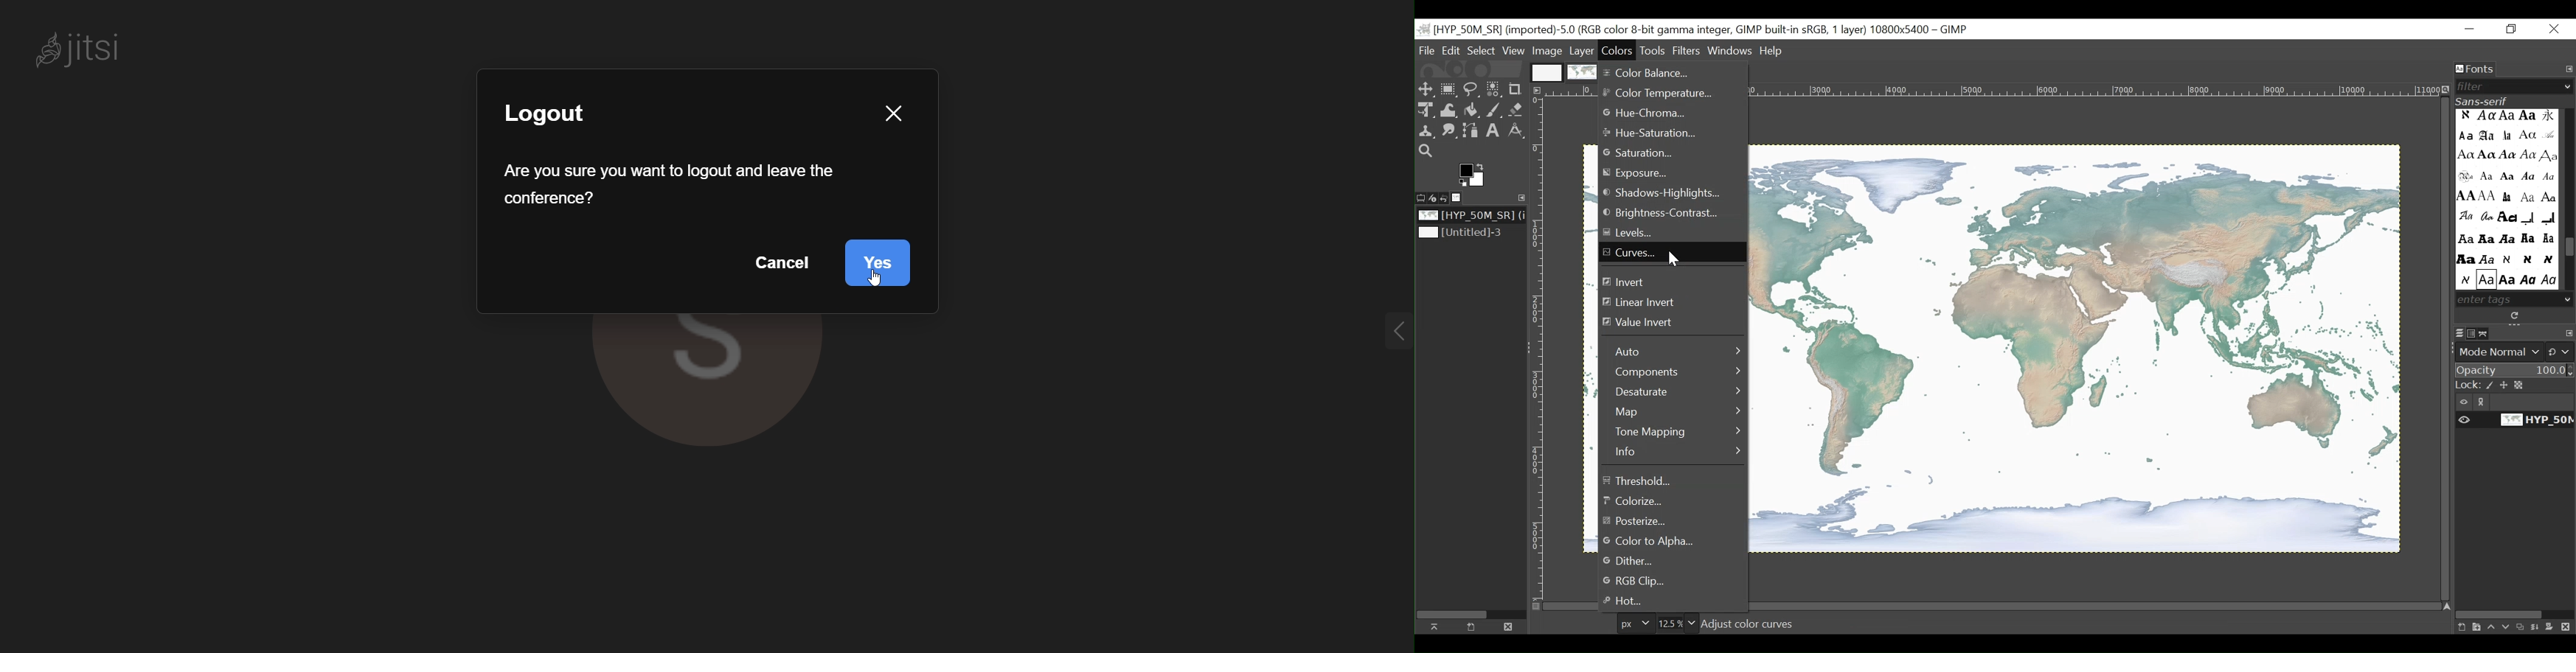 This screenshot has width=2576, height=672. I want to click on Jitsi, so click(81, 48).